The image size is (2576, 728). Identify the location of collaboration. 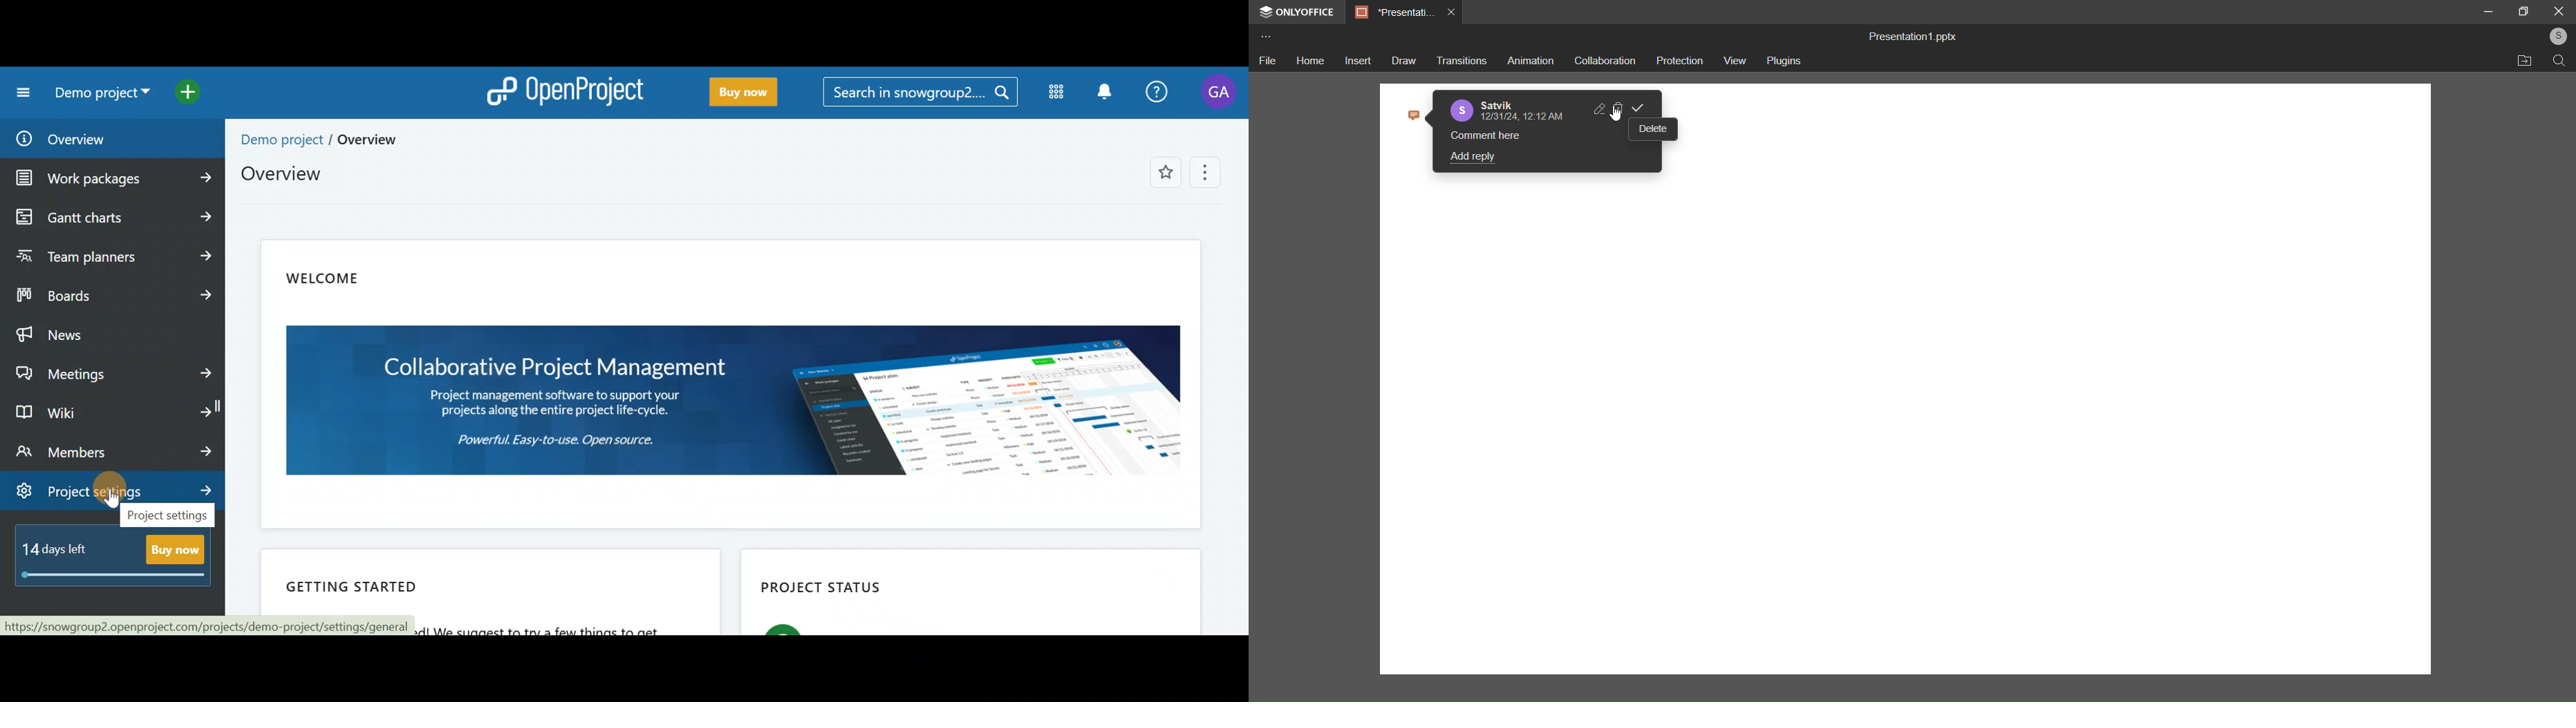
(1605, 59).